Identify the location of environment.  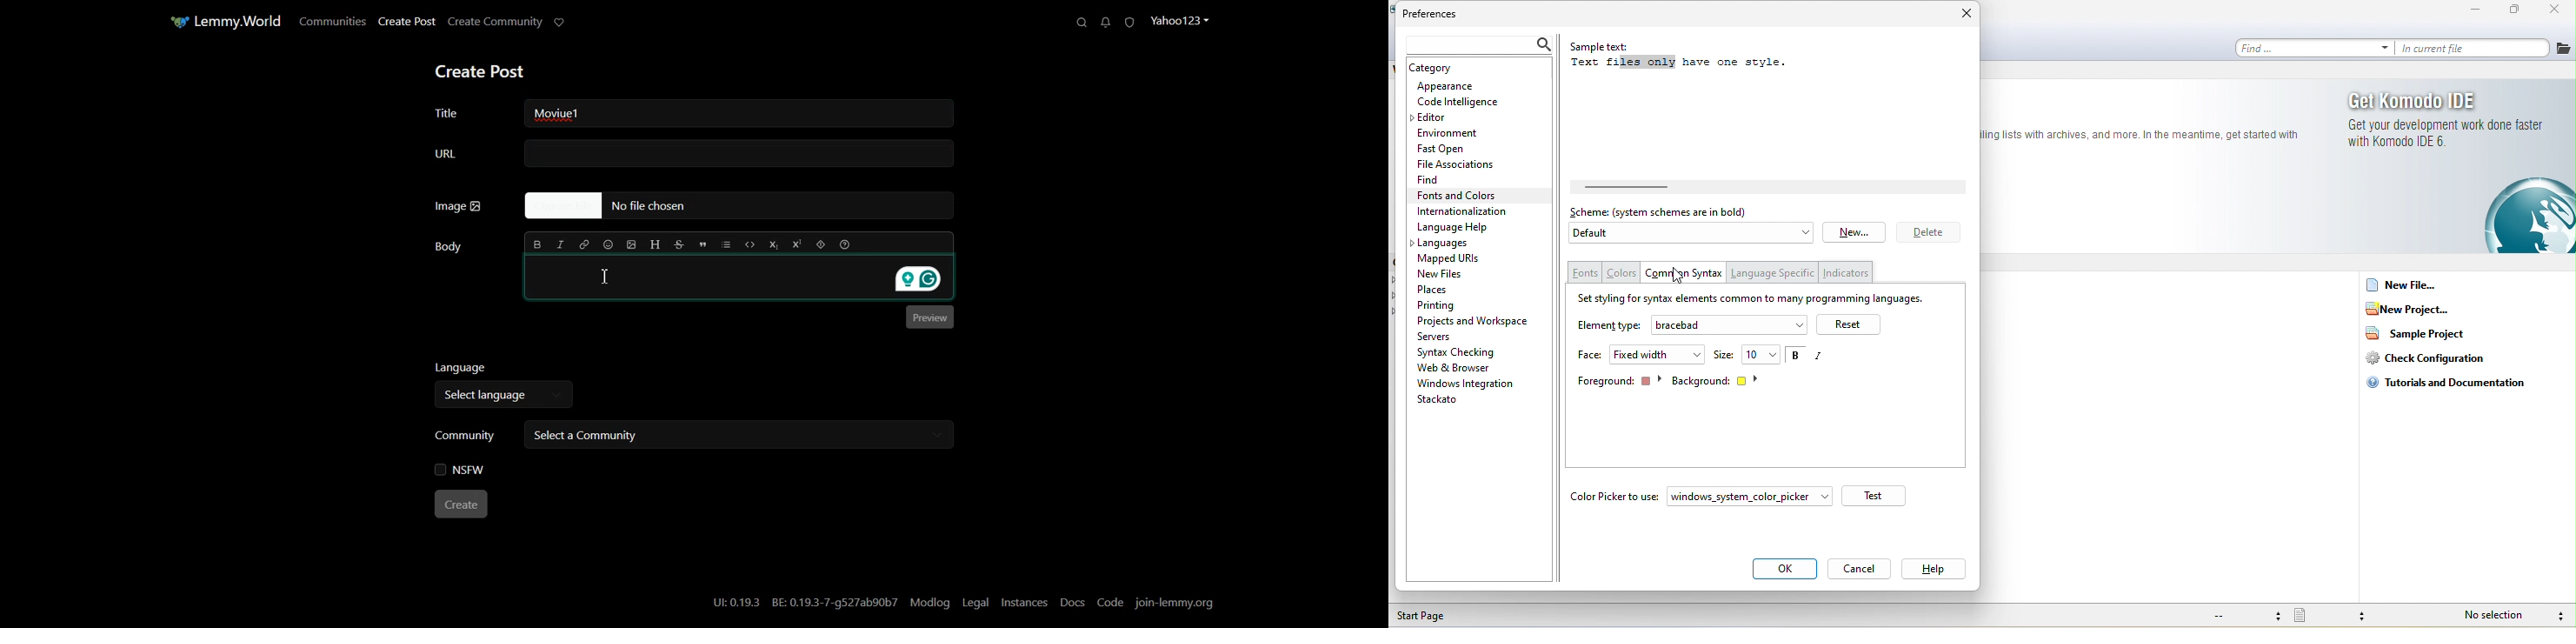
(1462, 131).